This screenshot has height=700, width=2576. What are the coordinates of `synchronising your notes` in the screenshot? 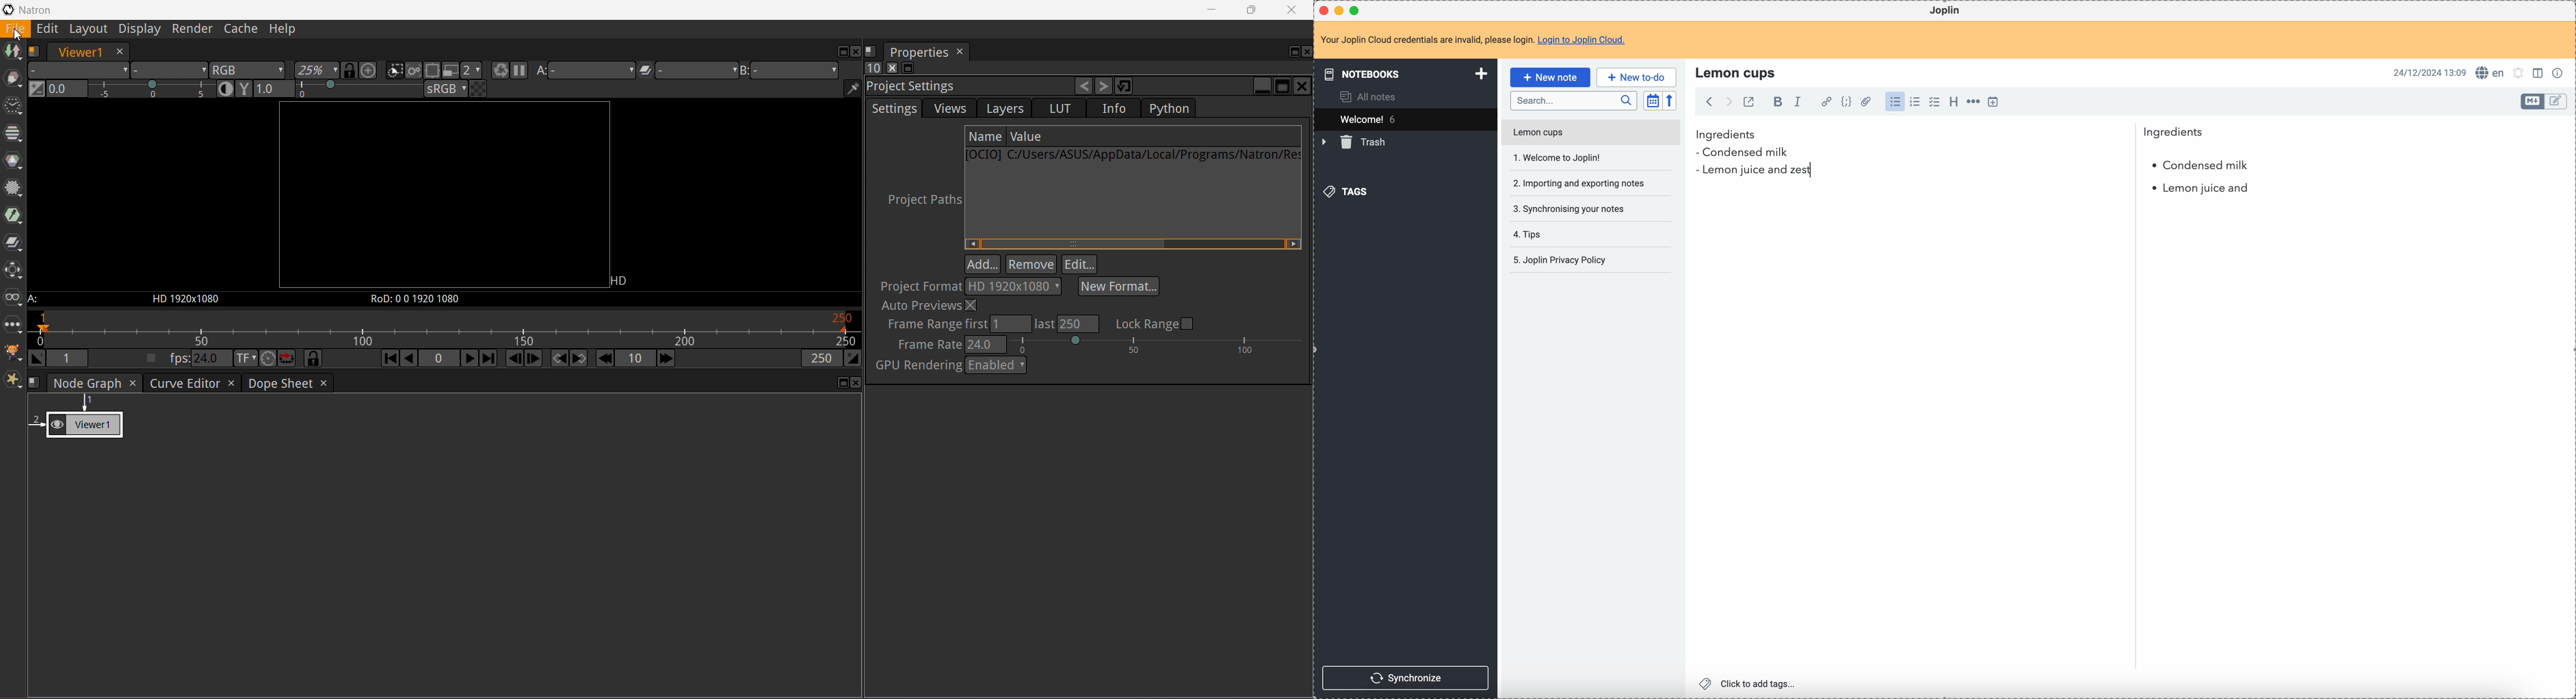 It's located at (1569, 208).